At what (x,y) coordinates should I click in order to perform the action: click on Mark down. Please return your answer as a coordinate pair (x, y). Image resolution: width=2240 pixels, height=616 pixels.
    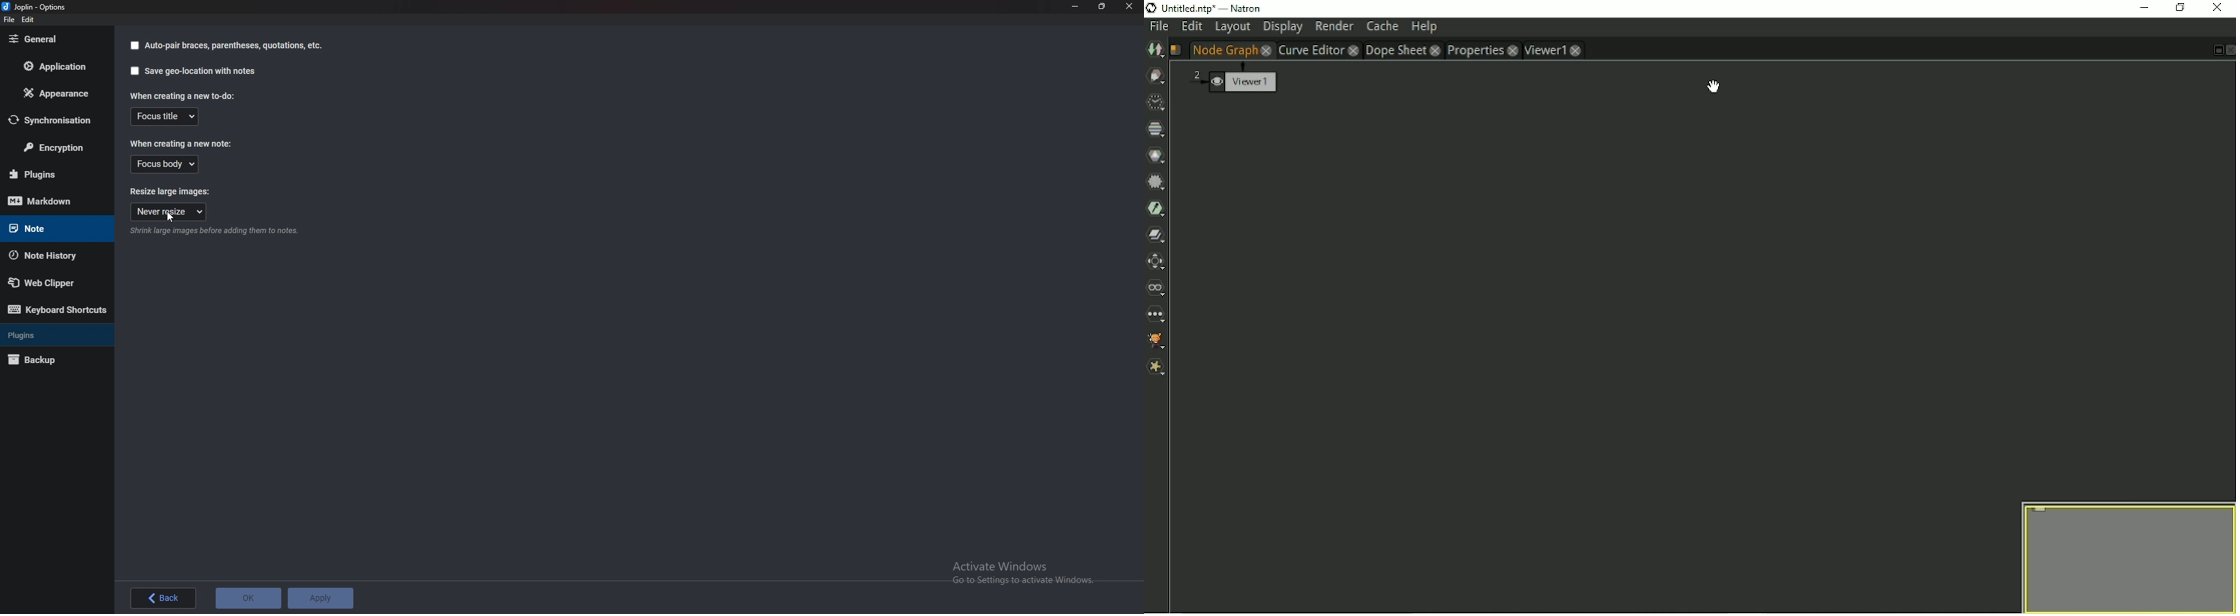
    Looking at the image, I should click on (55, 200).